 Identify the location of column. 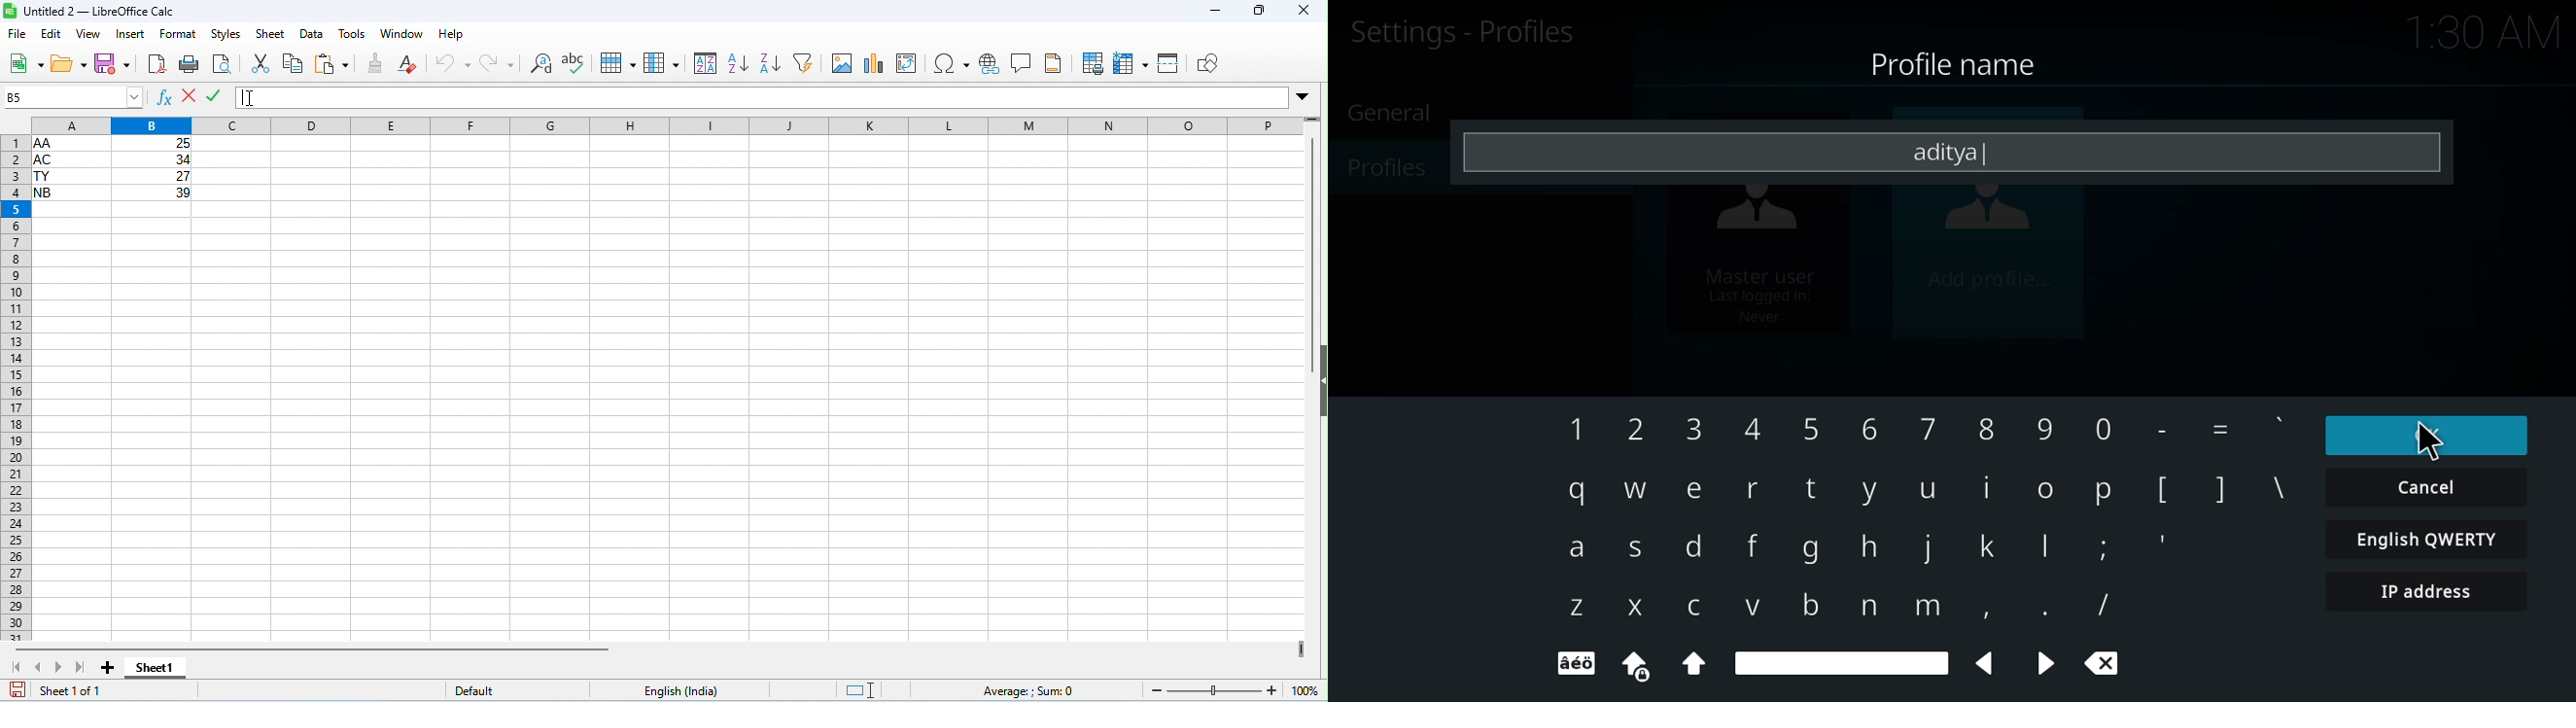
(662, 63).